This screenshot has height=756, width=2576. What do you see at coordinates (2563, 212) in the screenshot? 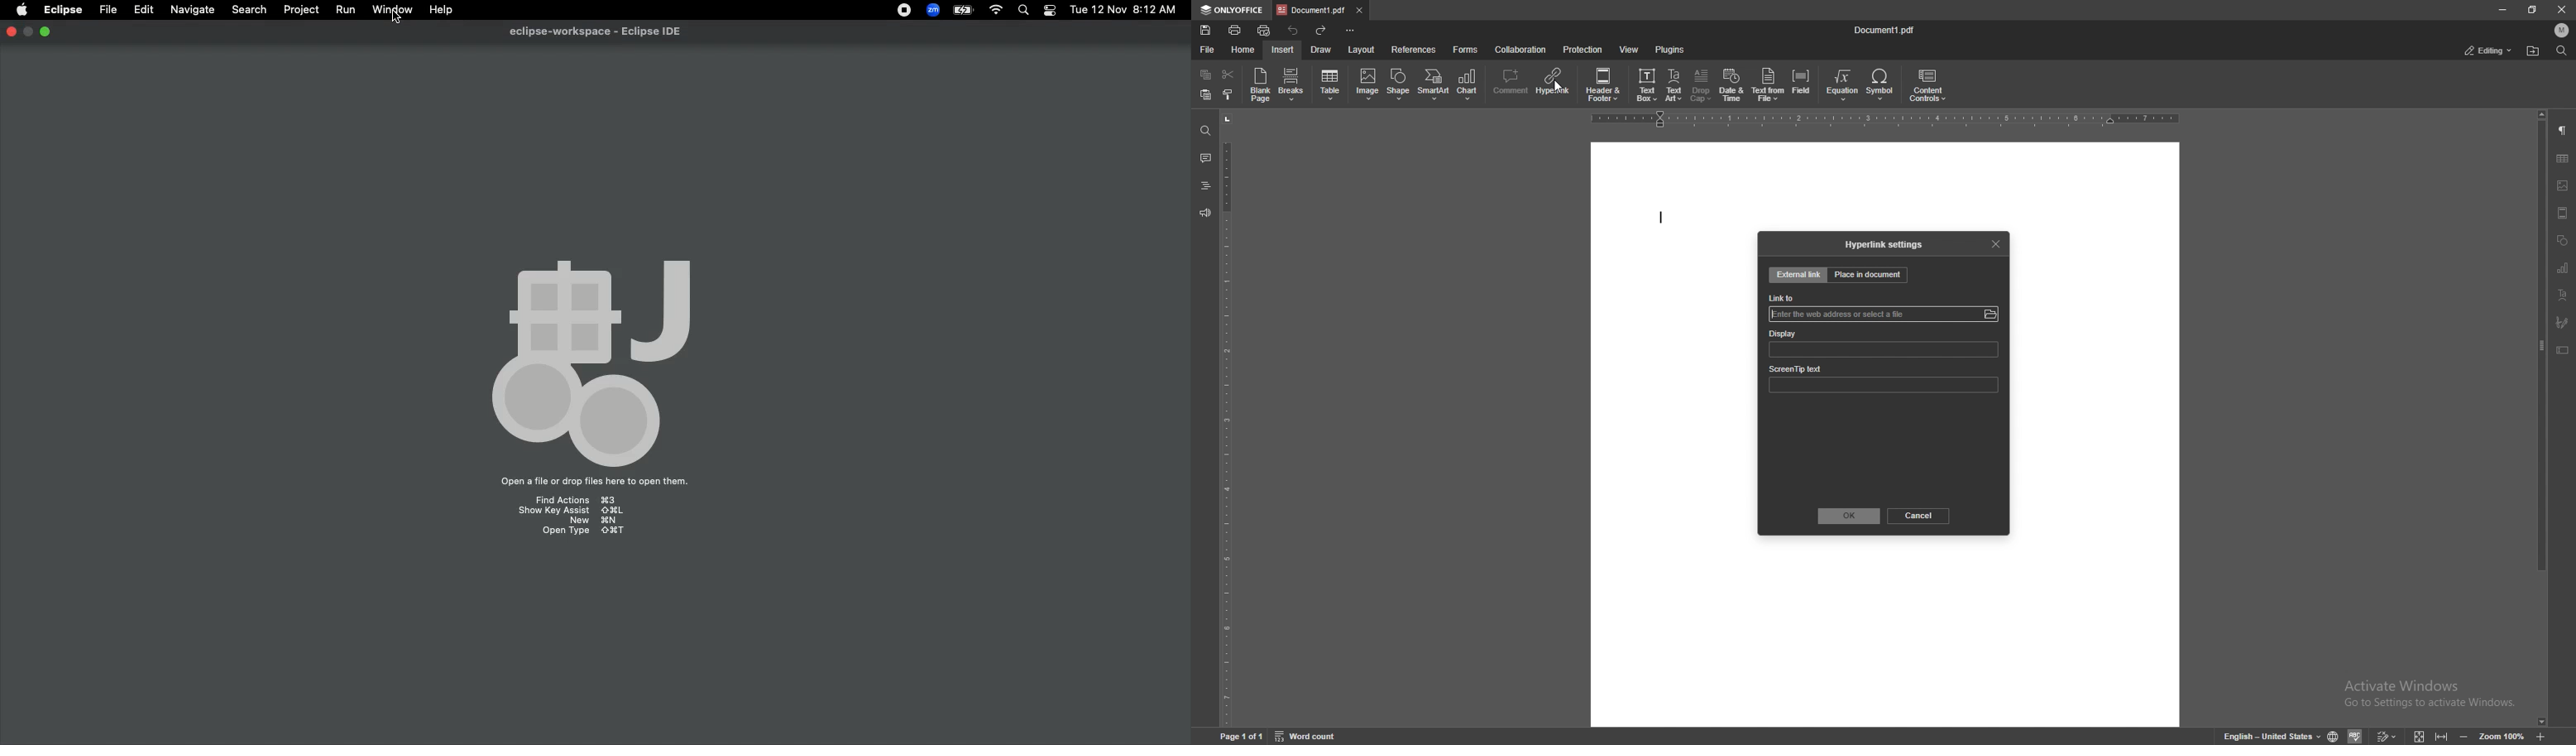
I see `header/footer` at bounding box center [2563, 212].